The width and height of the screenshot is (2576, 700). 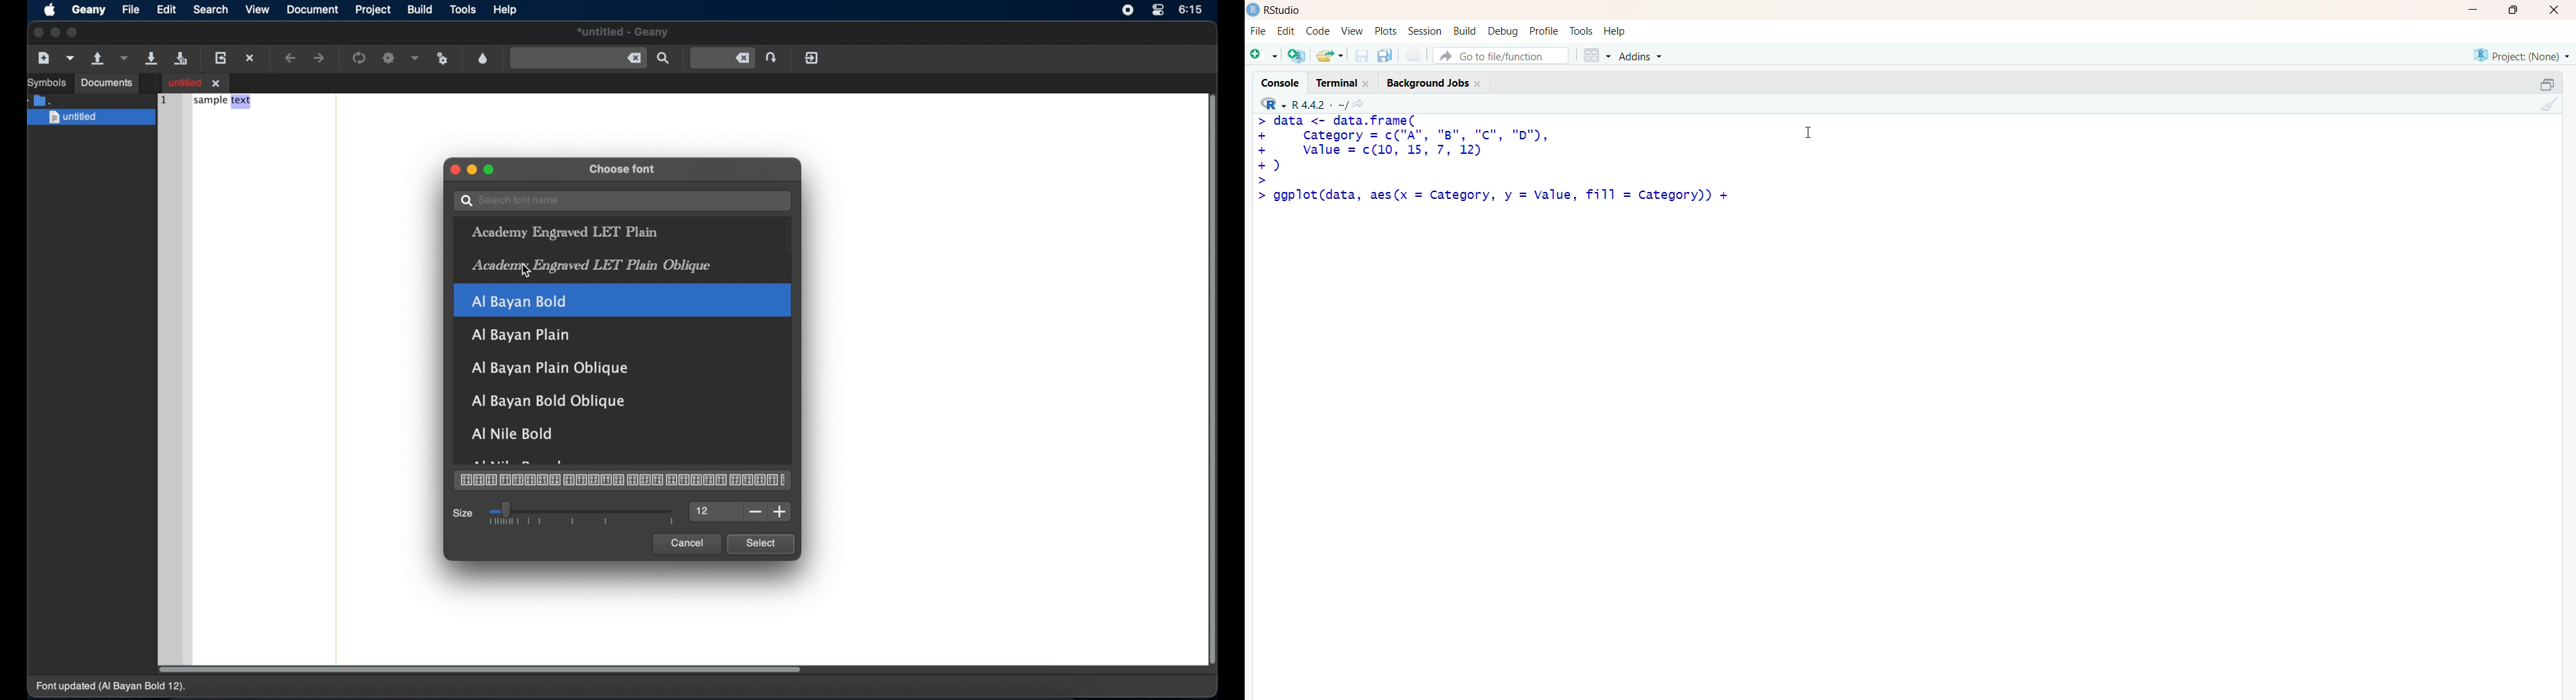 What do you see at coordinates (390, 58) in the screenshot?
I see `build the current file` at bounding box center [390, 58].